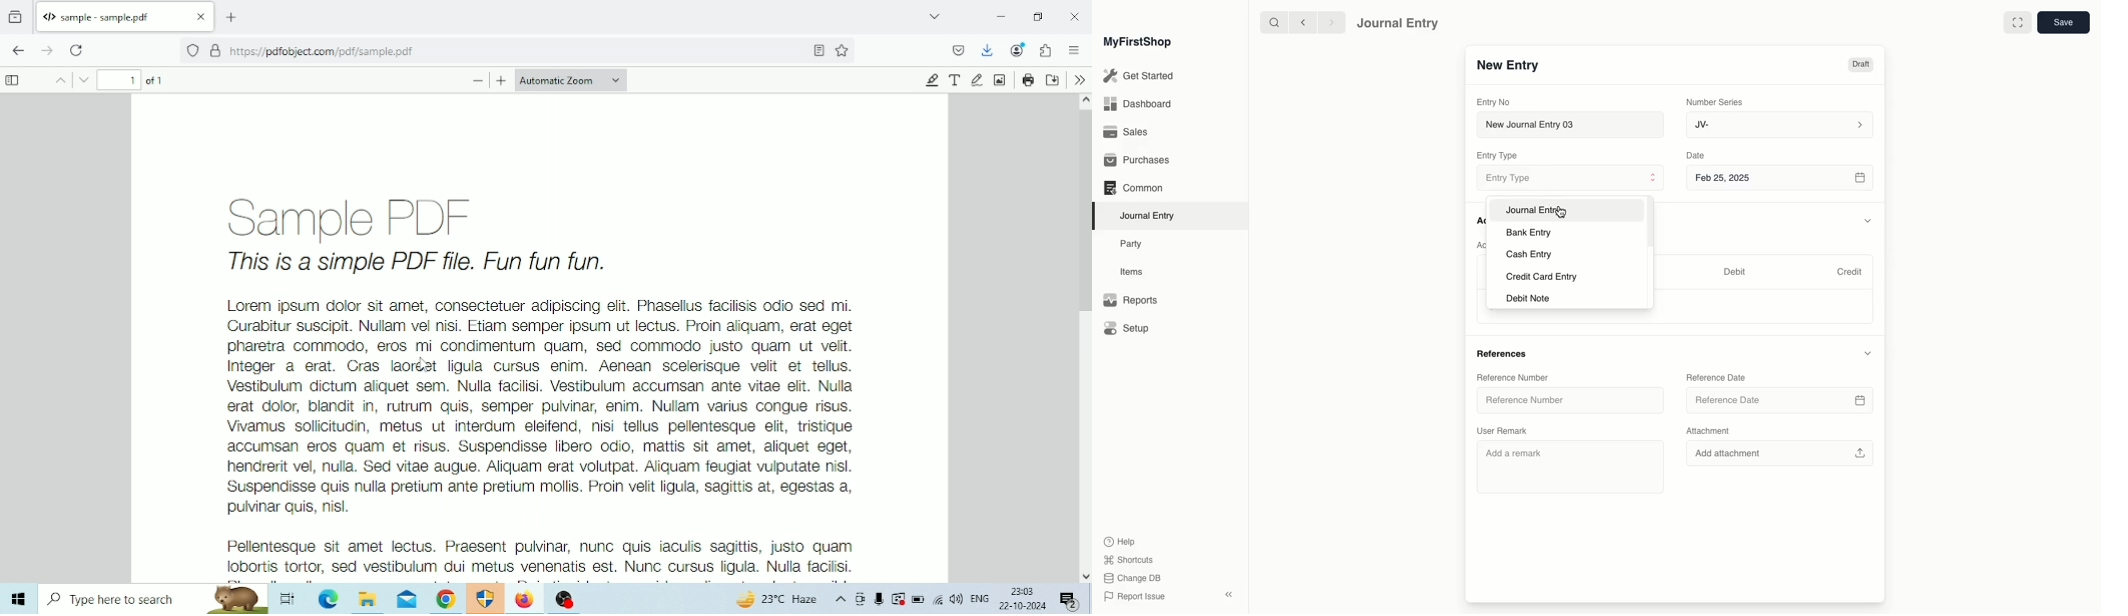  I want to click on cursor, so click(1564, 212).